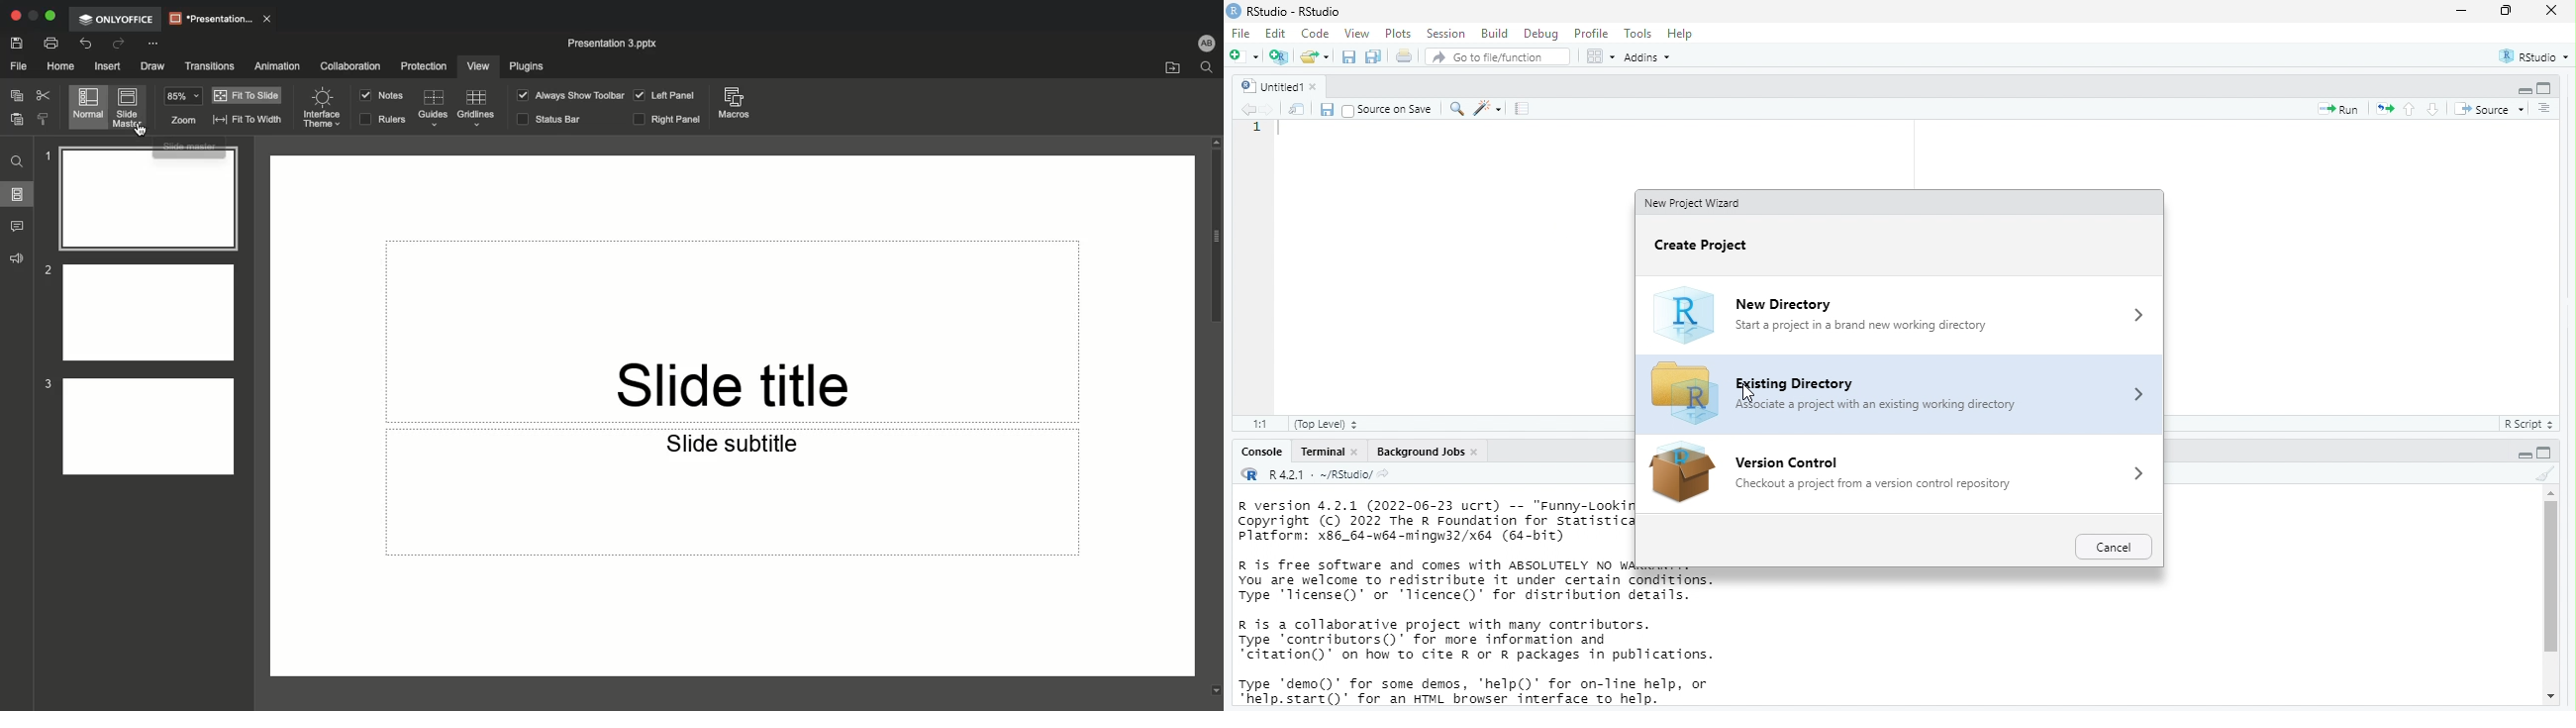  Describe the element at coordinates (1478, 453) in the screenshot. I see `close` at that location.